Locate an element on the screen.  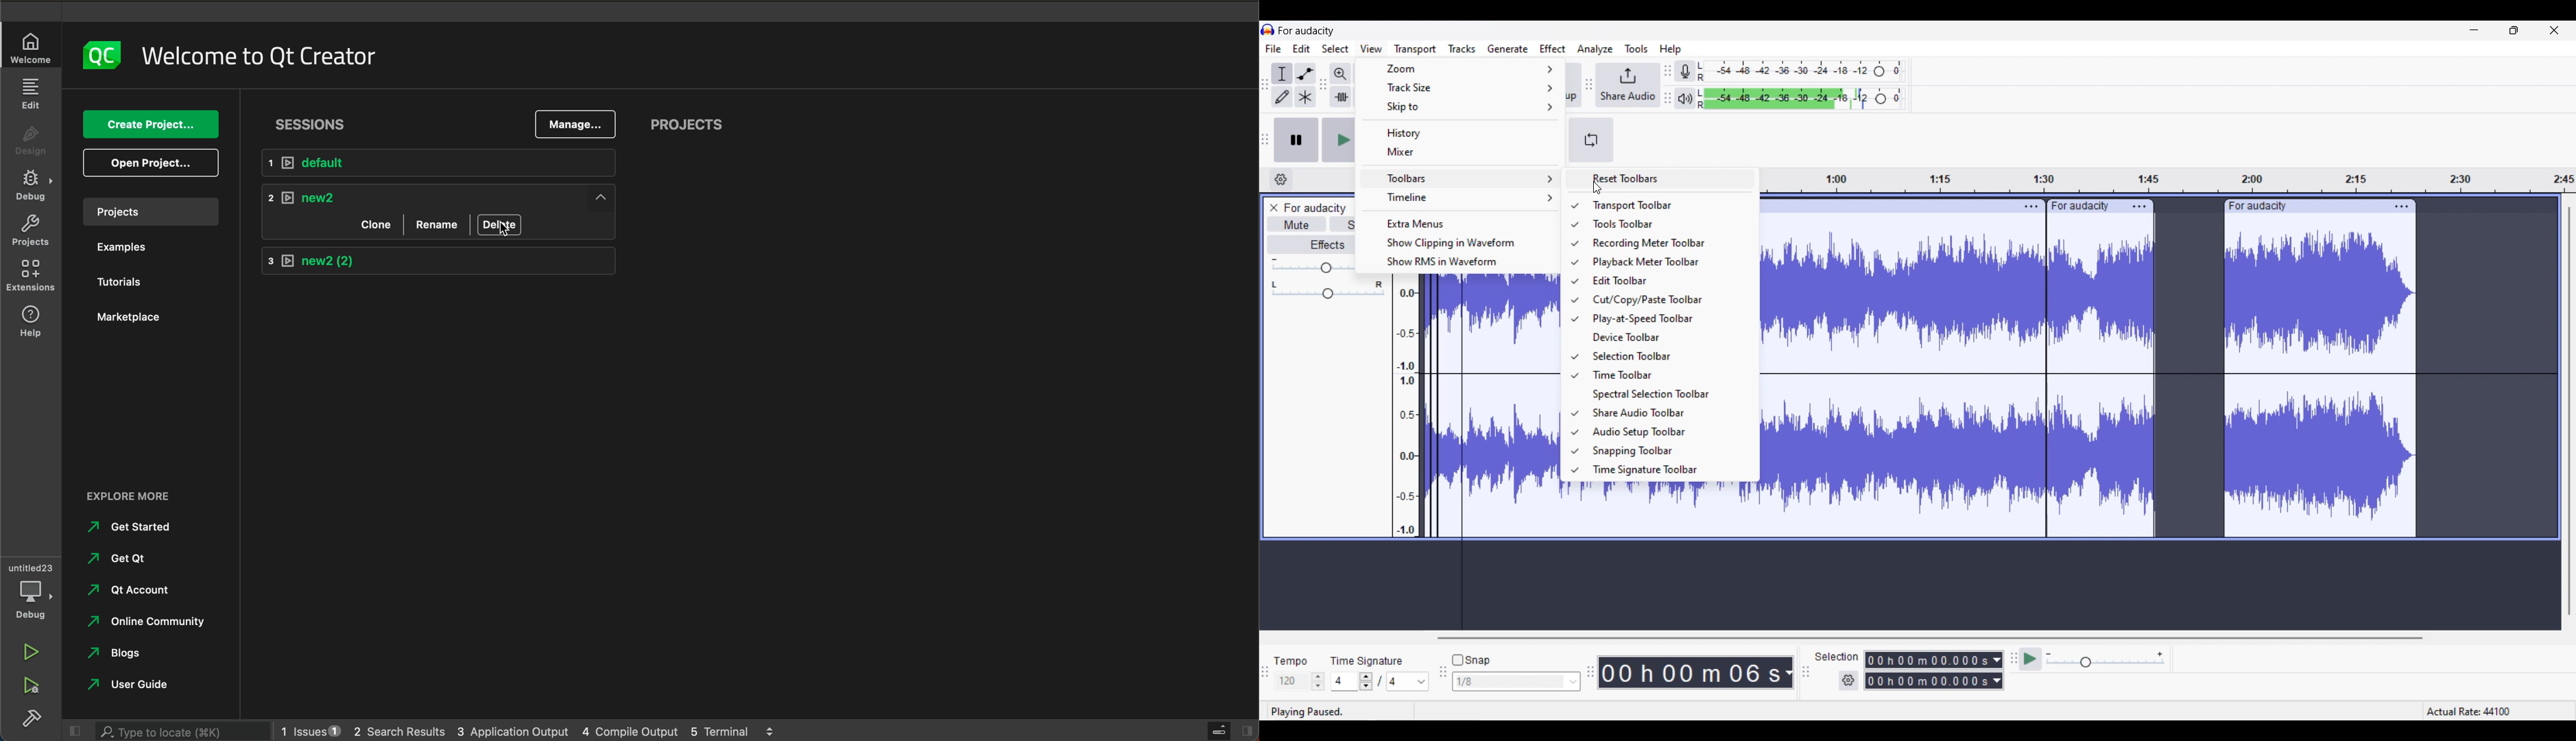
Generate menu  is located at coordinates (1508, 49).